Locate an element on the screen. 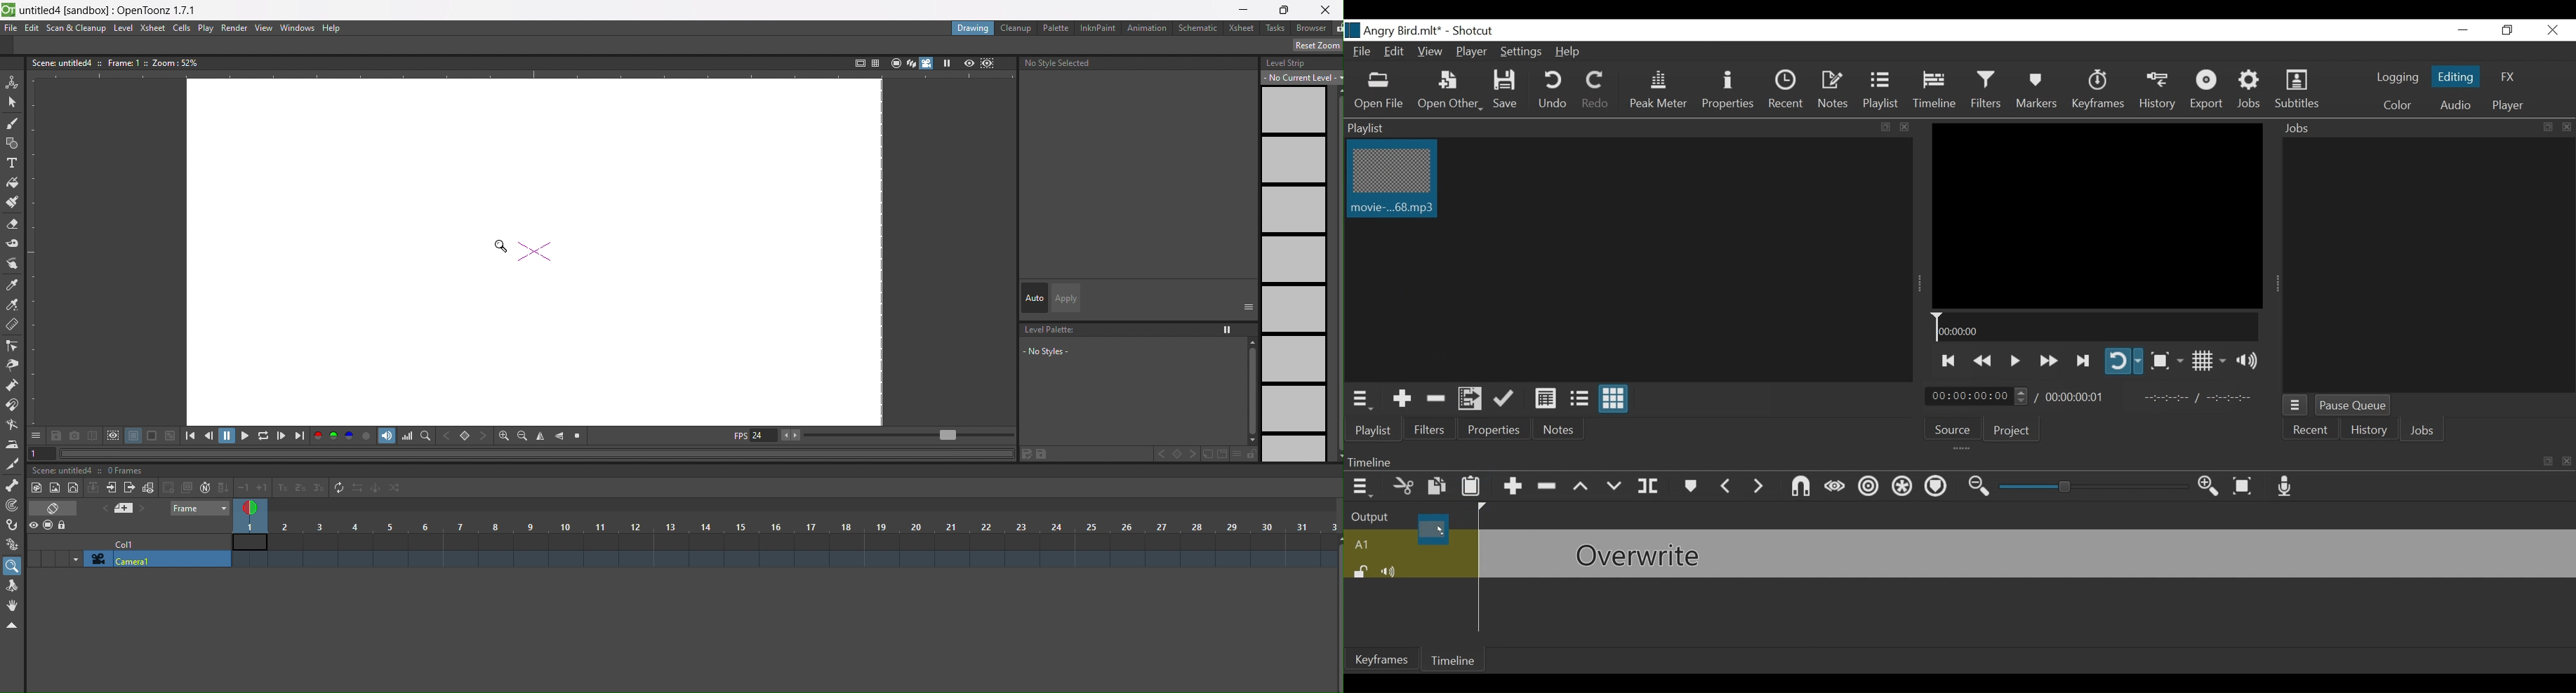 The width and height of the screenshot is (2576, 700). Zoom slider is located at coordinates (2090, 487).